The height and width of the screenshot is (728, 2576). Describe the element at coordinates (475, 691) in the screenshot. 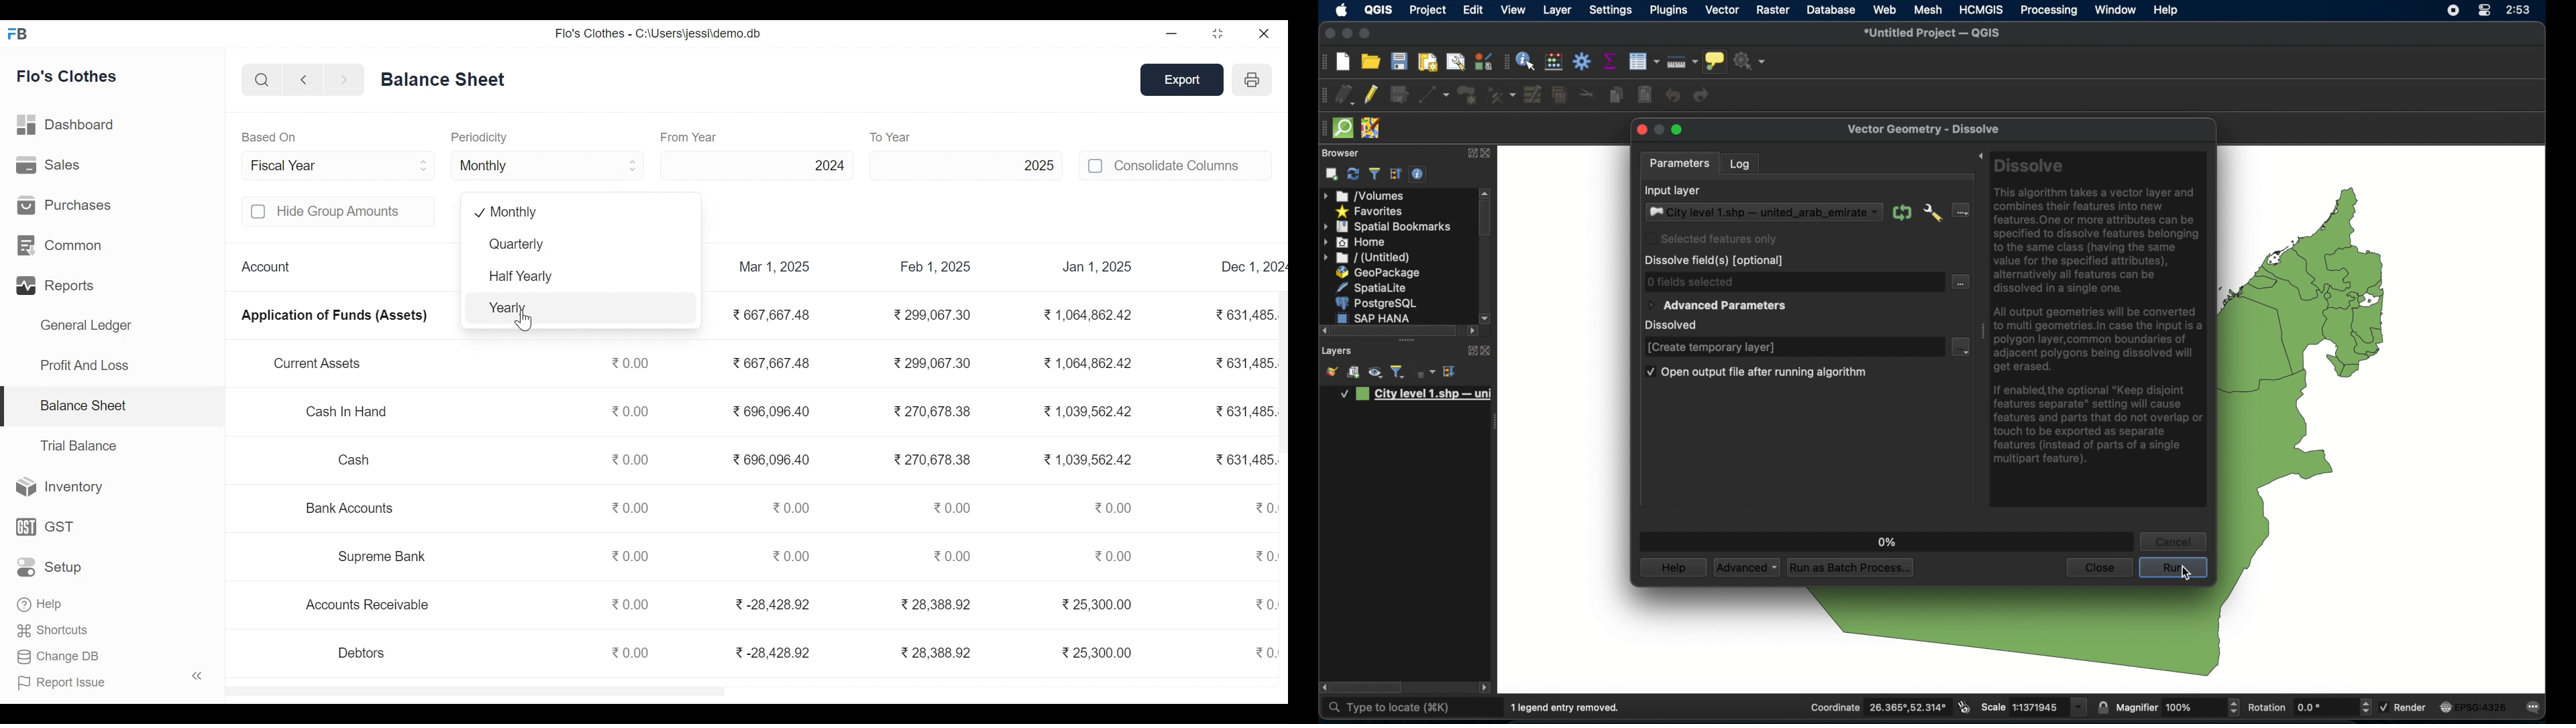

I see `scrollbar` at that location.